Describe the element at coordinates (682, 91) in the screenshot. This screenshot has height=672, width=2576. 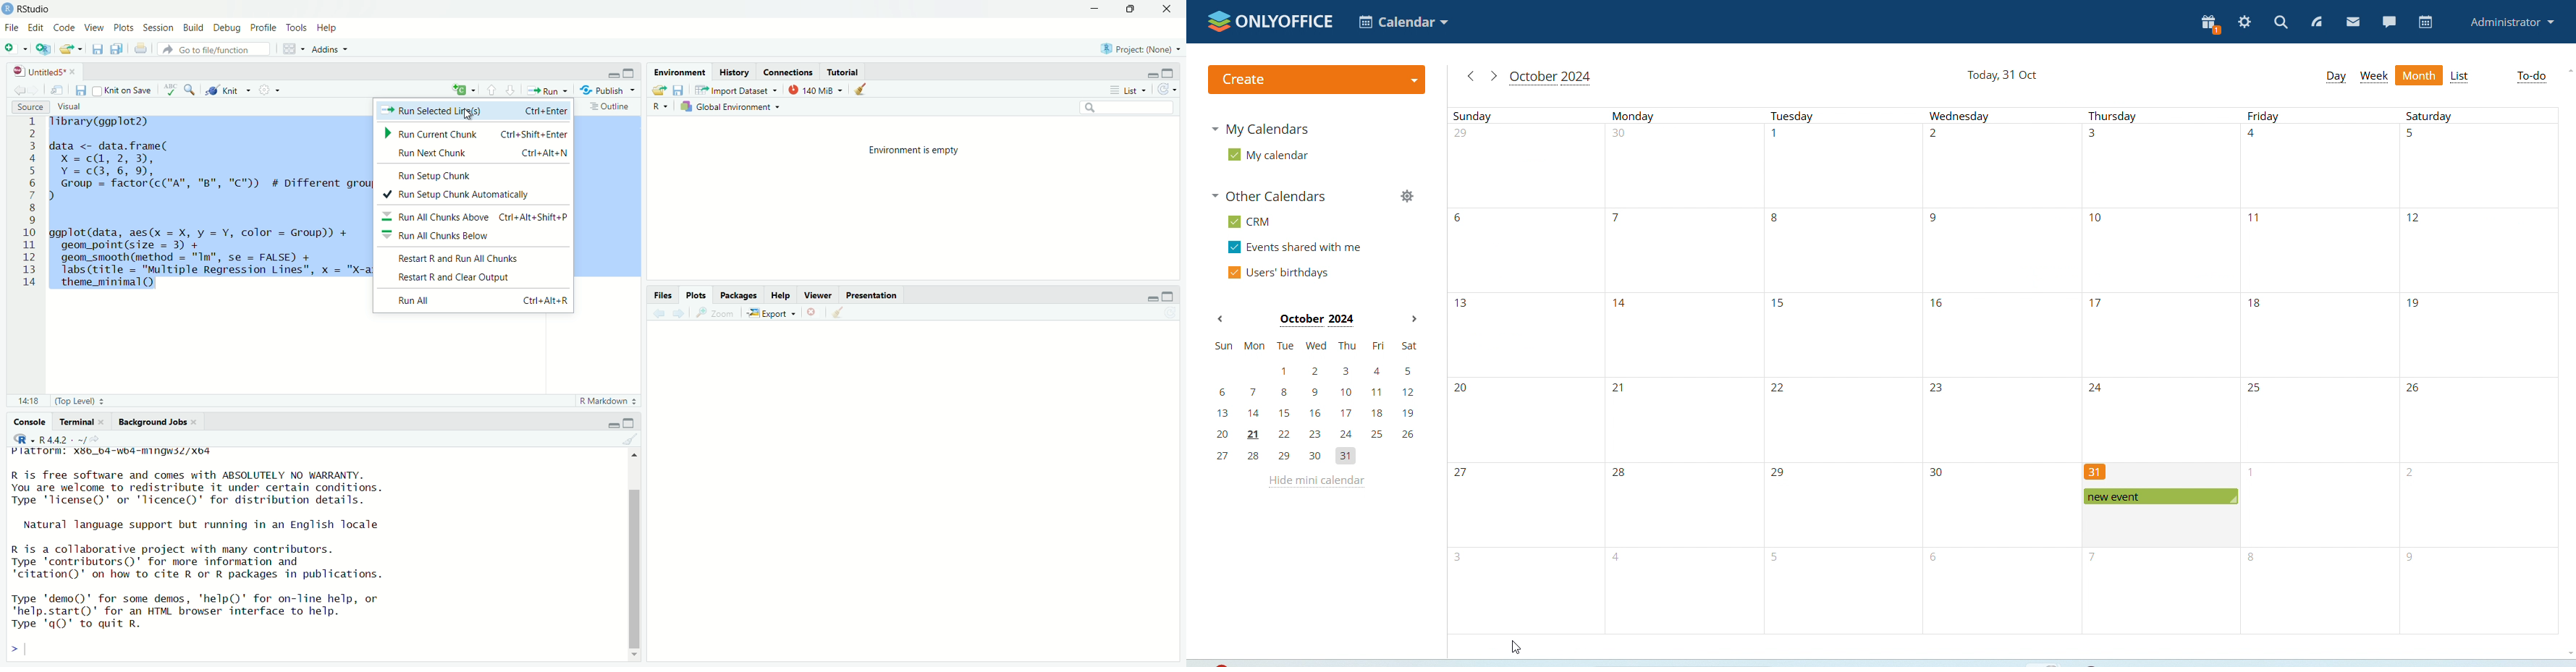
I see `files` at that location.